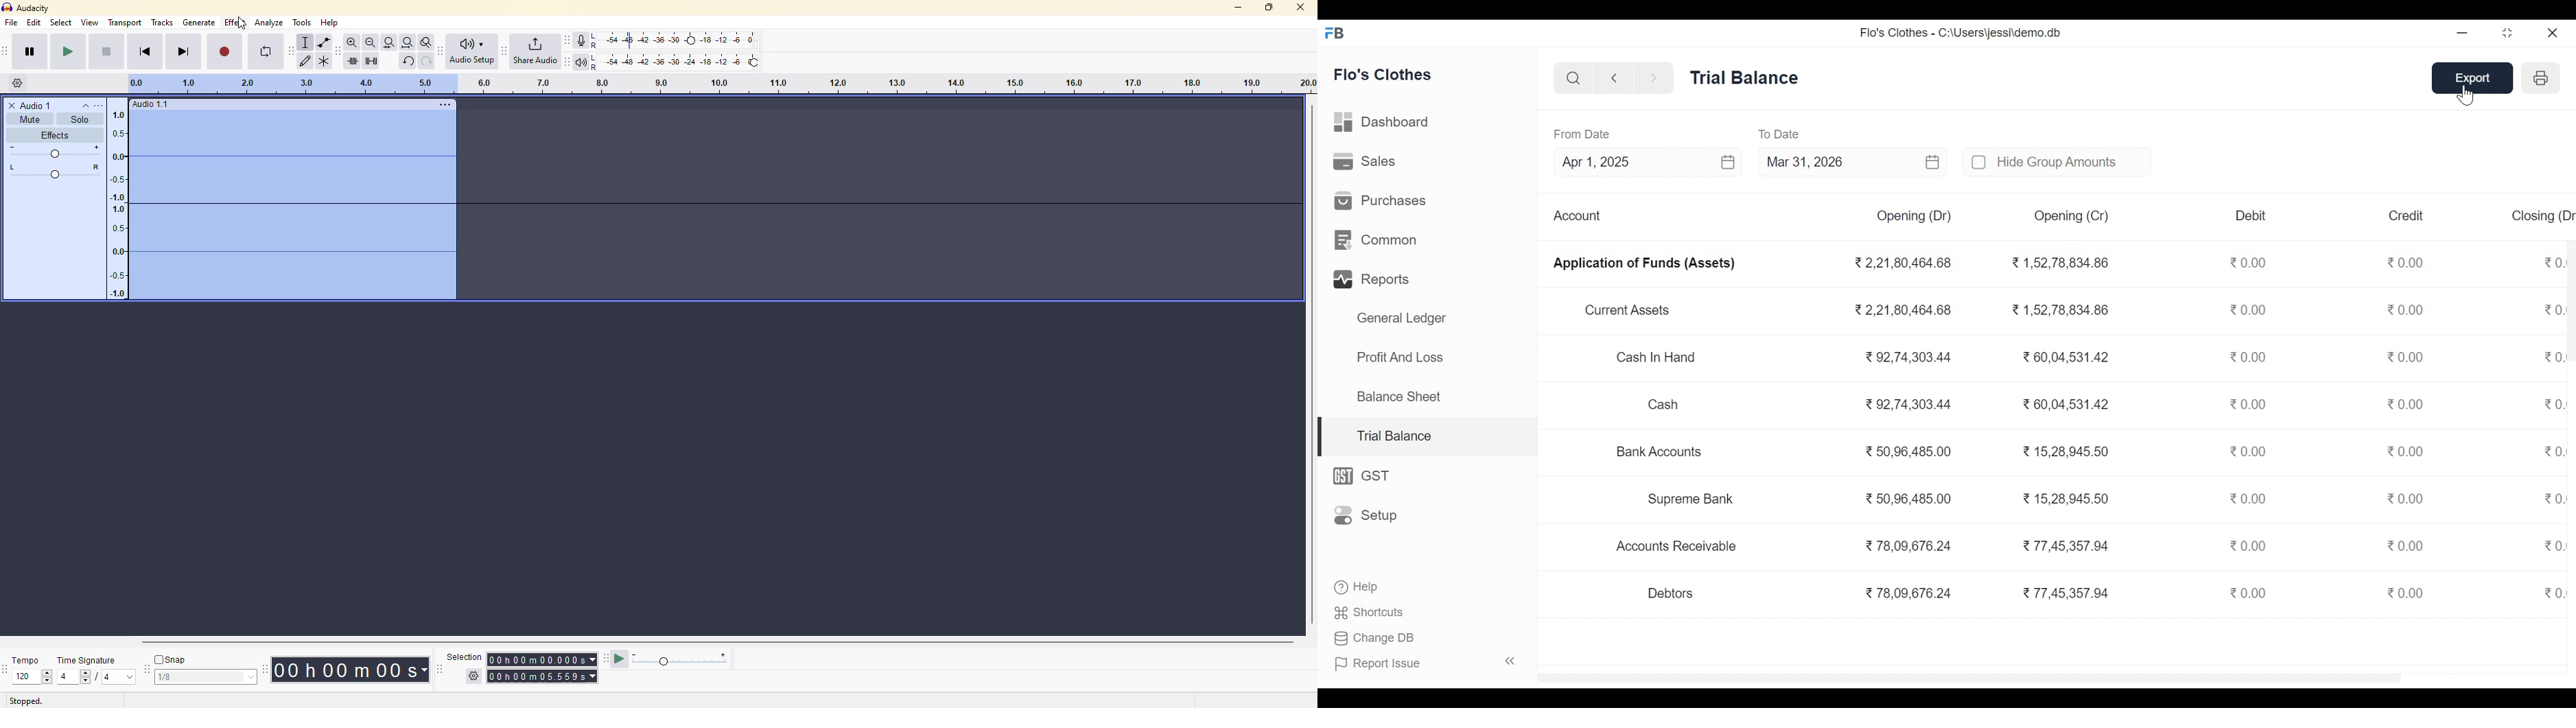  What do you see at coordinates (2067, 451) in the screenshot?
I see `15.28.945 50` at bounding box center [2067, 451].